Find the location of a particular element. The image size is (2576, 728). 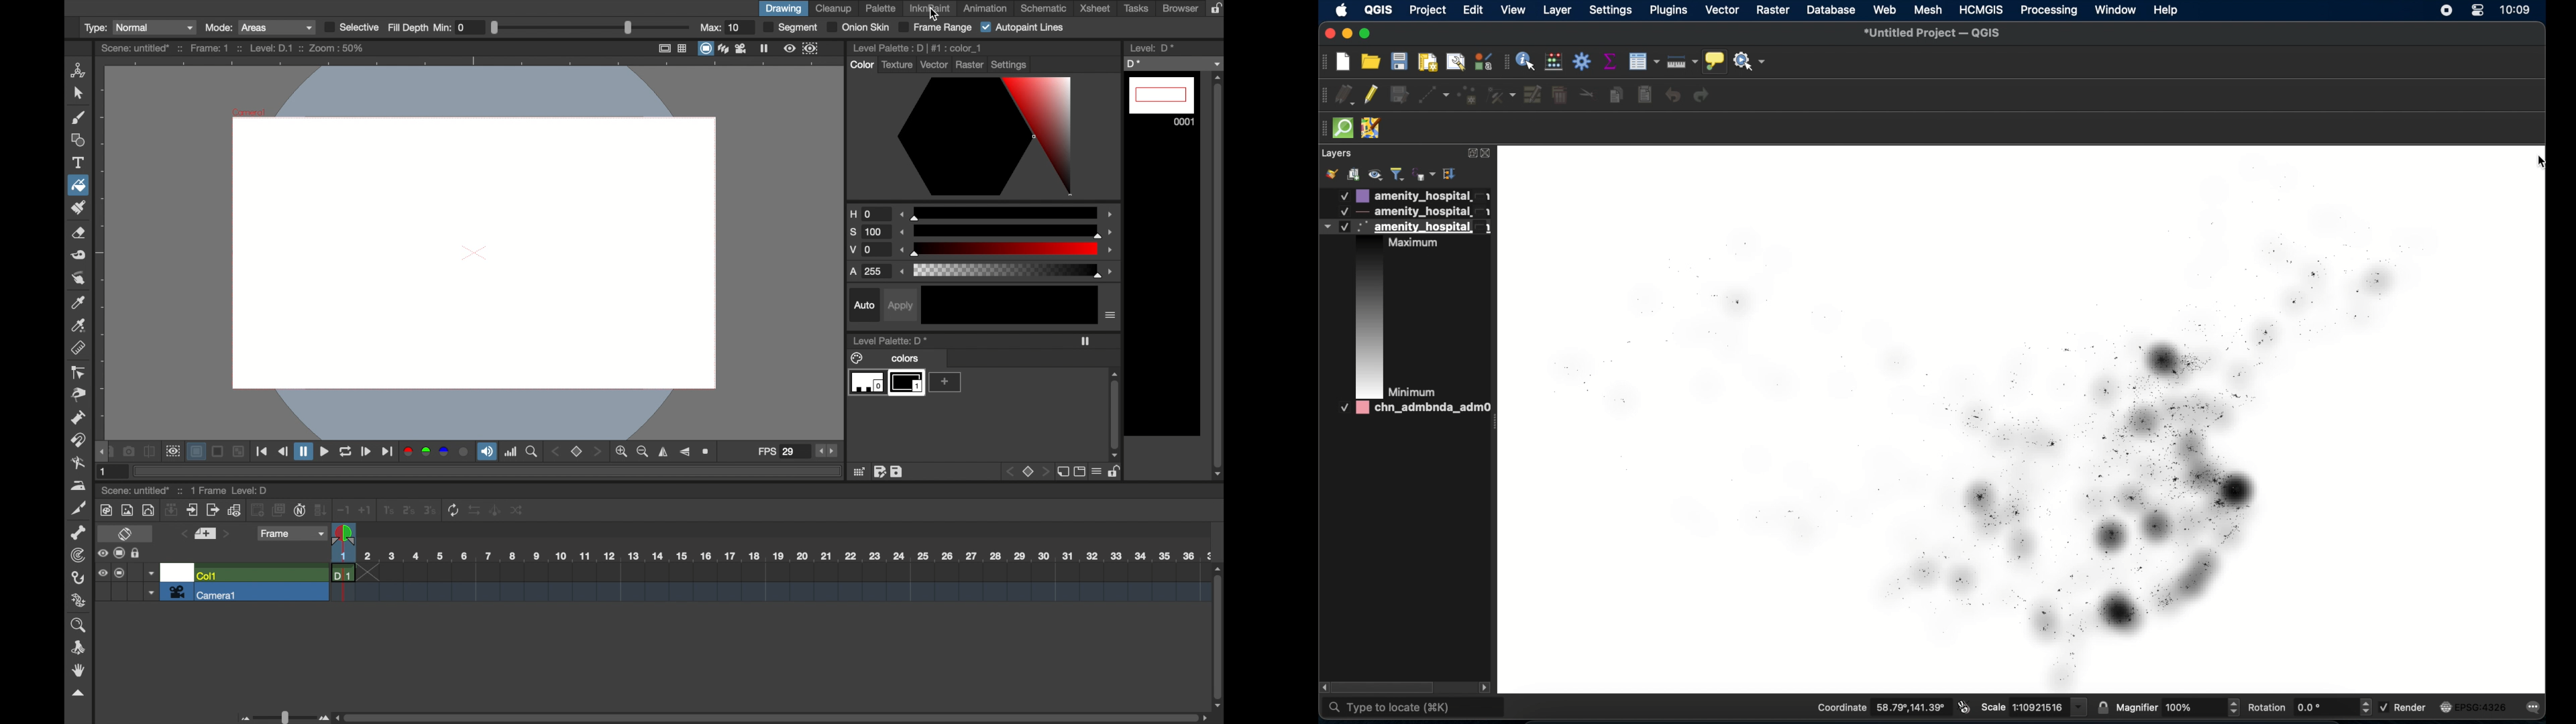

vertex tool is located at coordinates (1502, 95).